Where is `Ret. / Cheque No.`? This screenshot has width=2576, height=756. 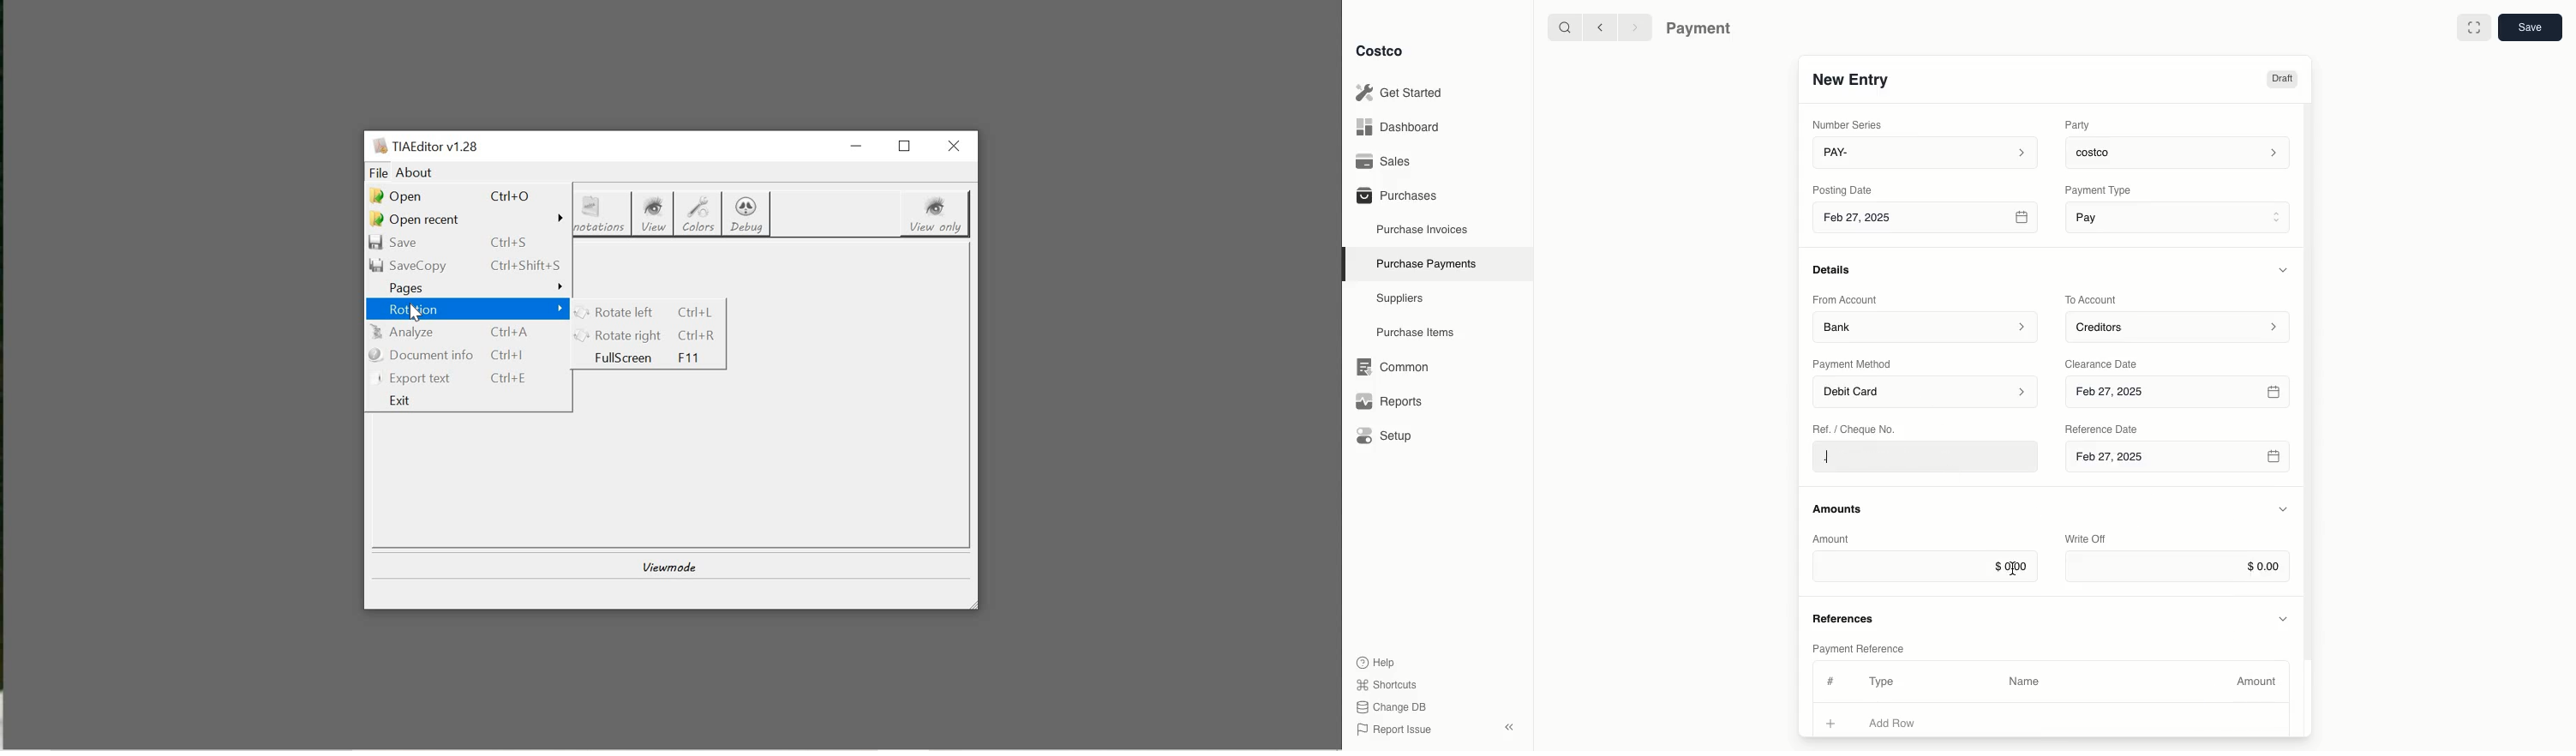 Ret. / Cheque No. is located at coordinates (1856, 428).